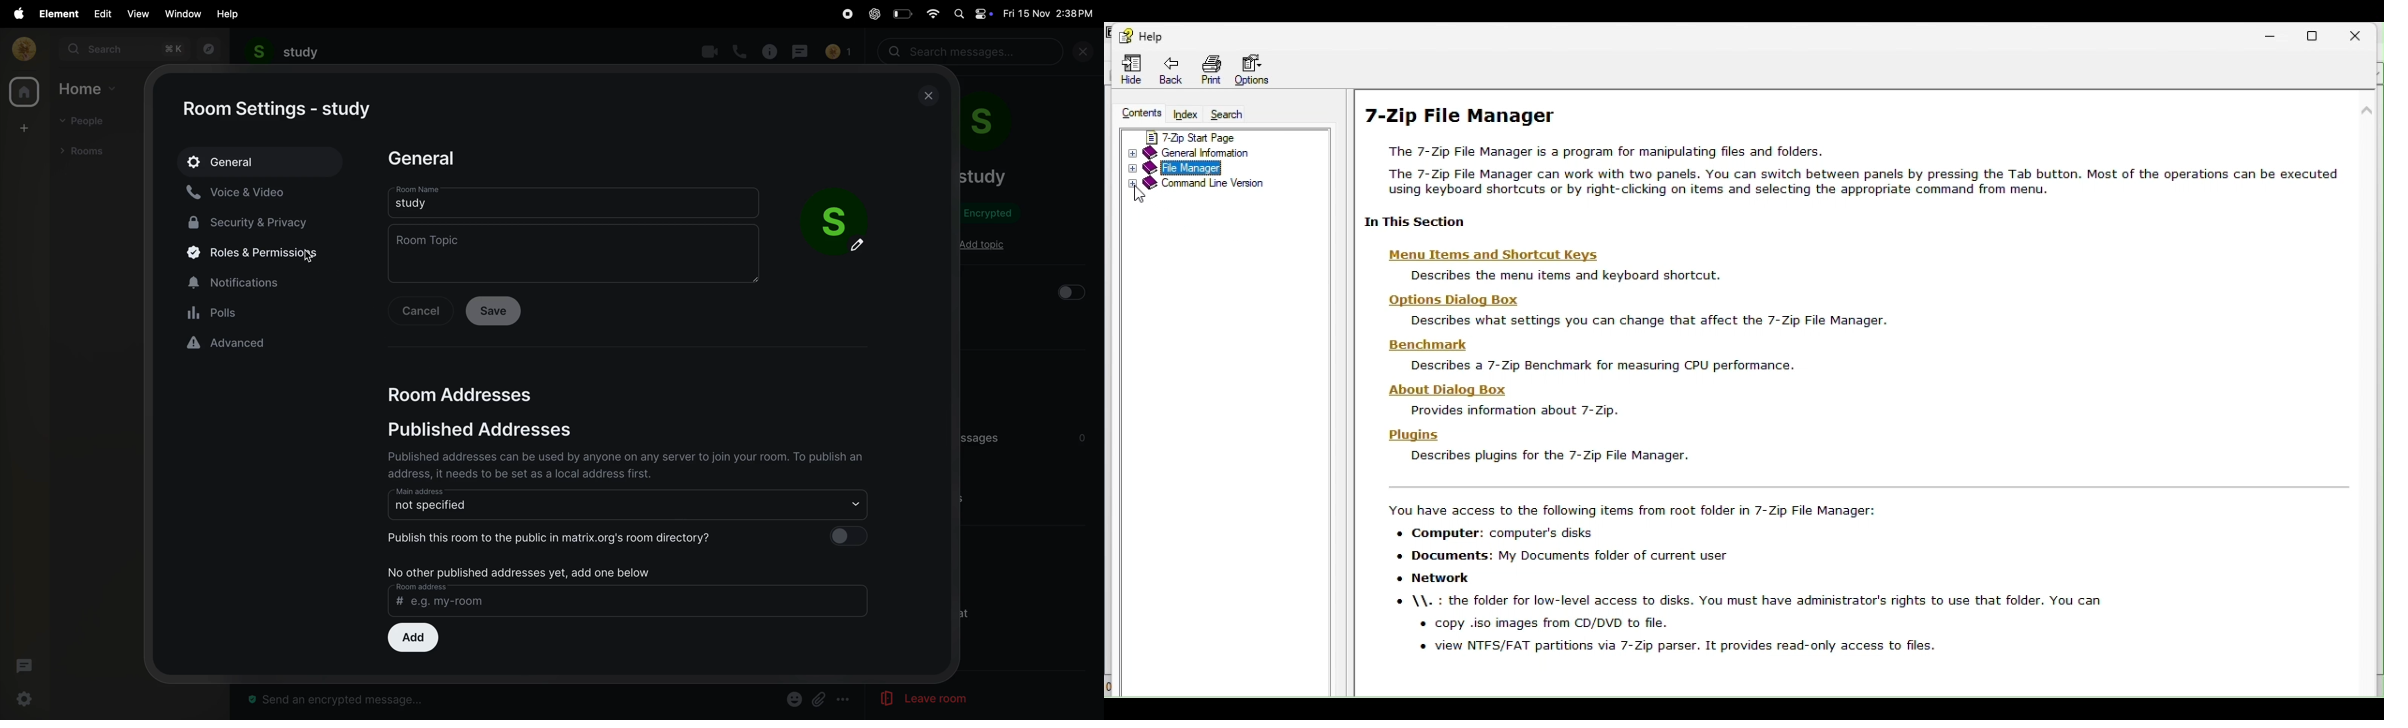 This screenshot has height=728, width=2408. I want to click on print, so click(1214, 67).